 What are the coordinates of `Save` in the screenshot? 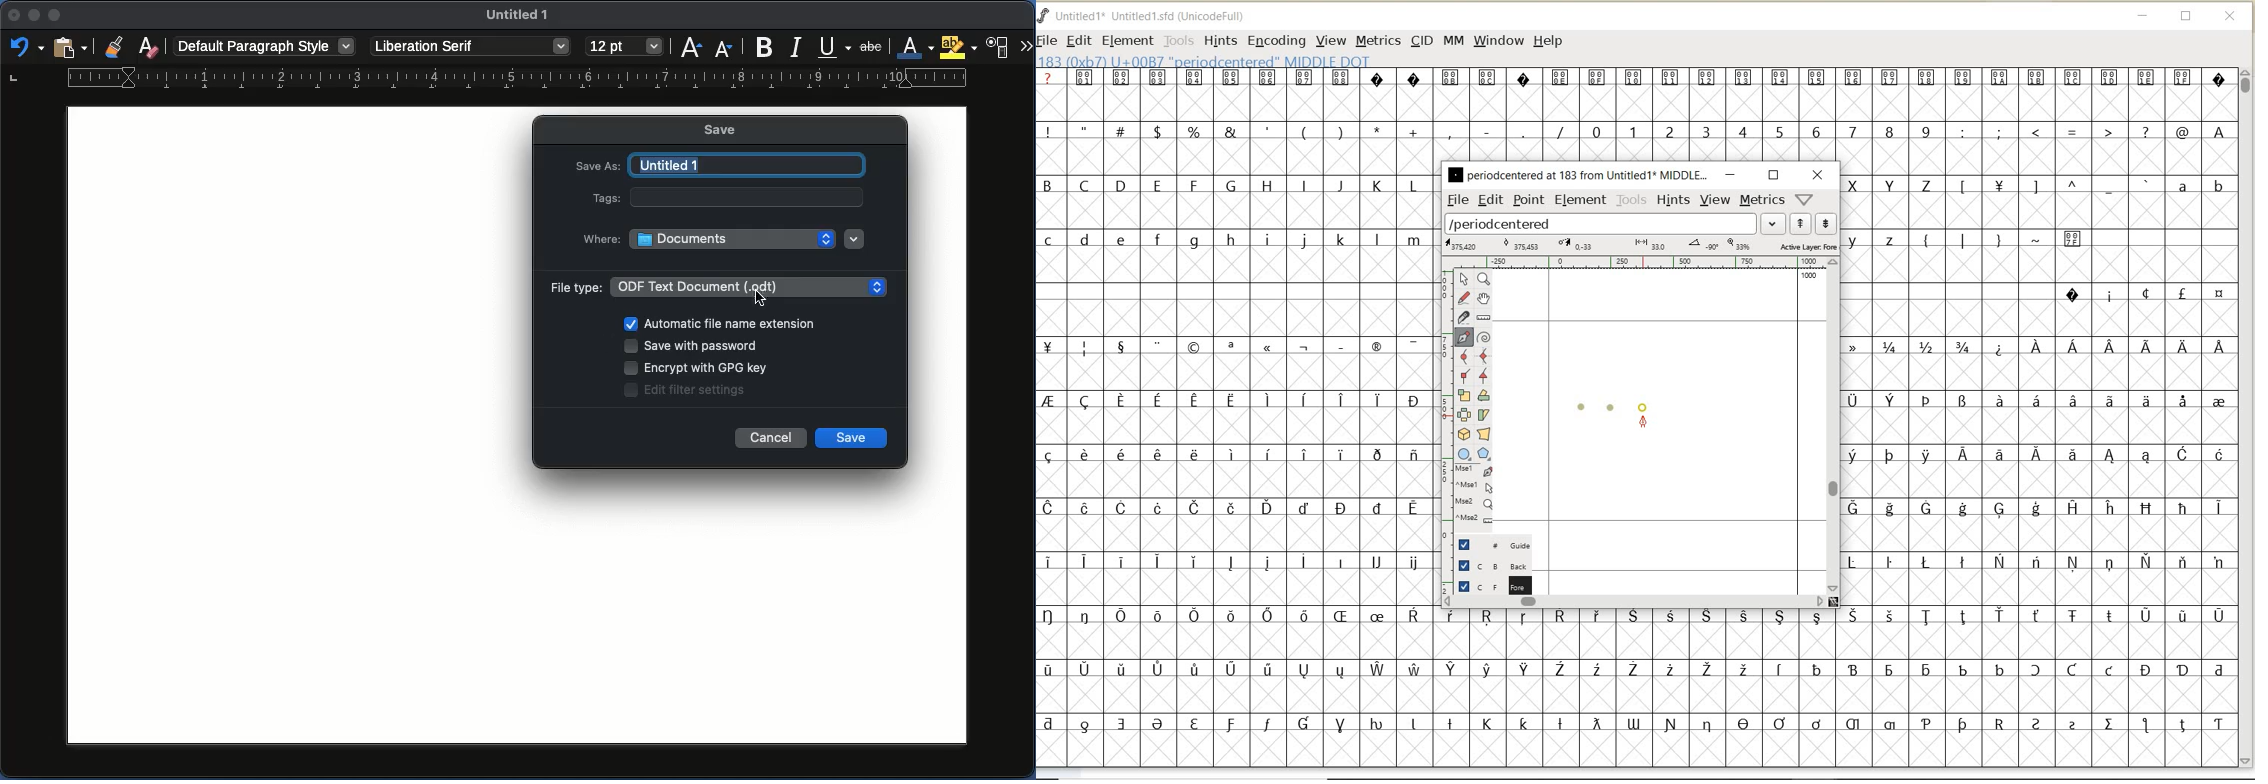 It's located at (853, 438).